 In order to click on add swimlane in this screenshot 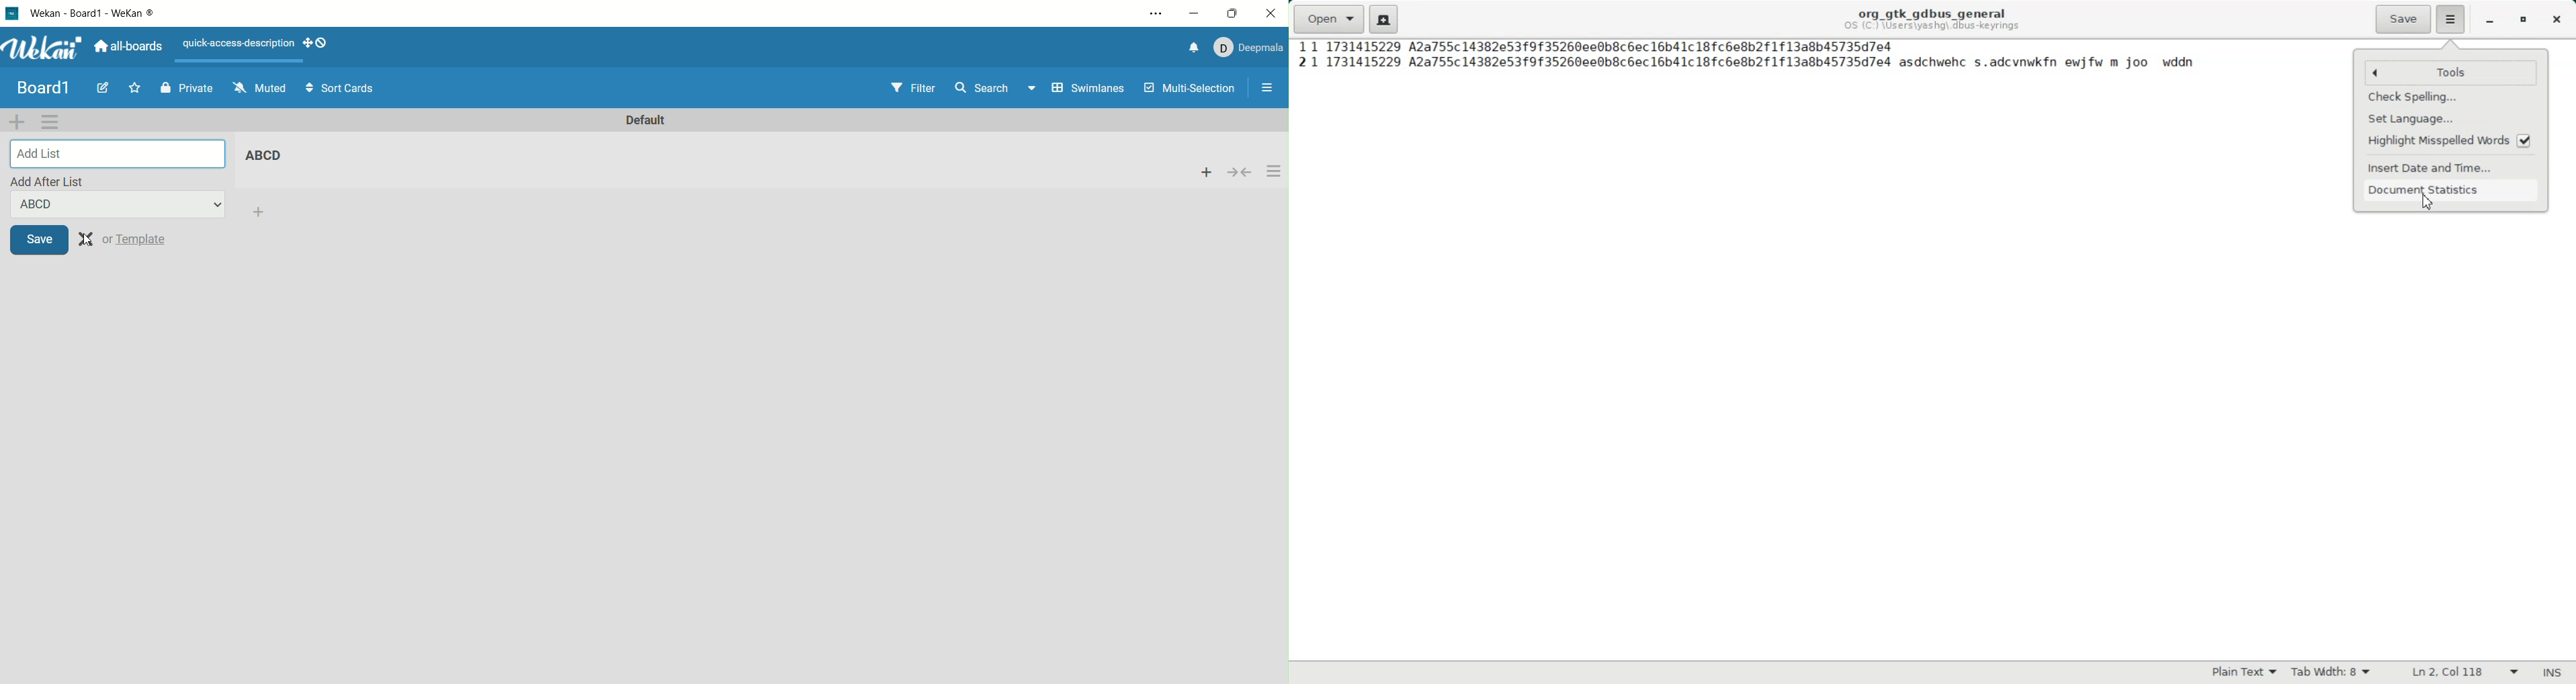, I will do `click(17, 121)`.